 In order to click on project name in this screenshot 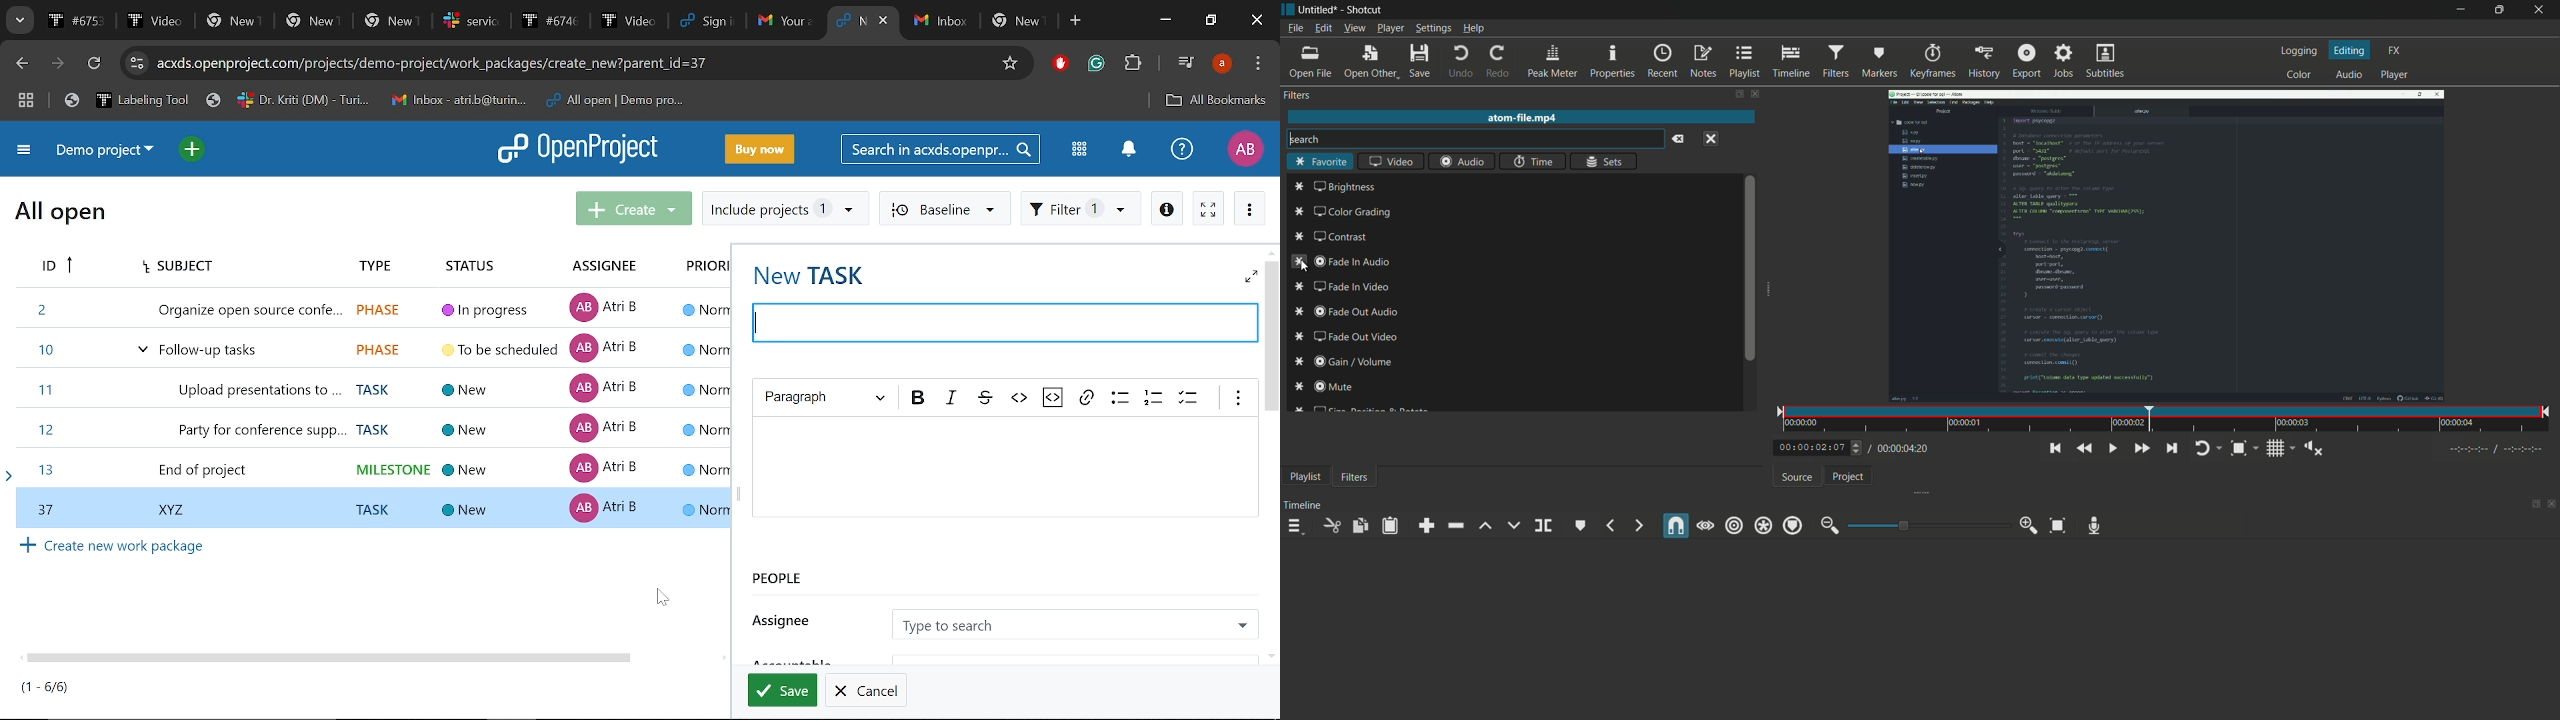, I will do `click(1319, 10)`.